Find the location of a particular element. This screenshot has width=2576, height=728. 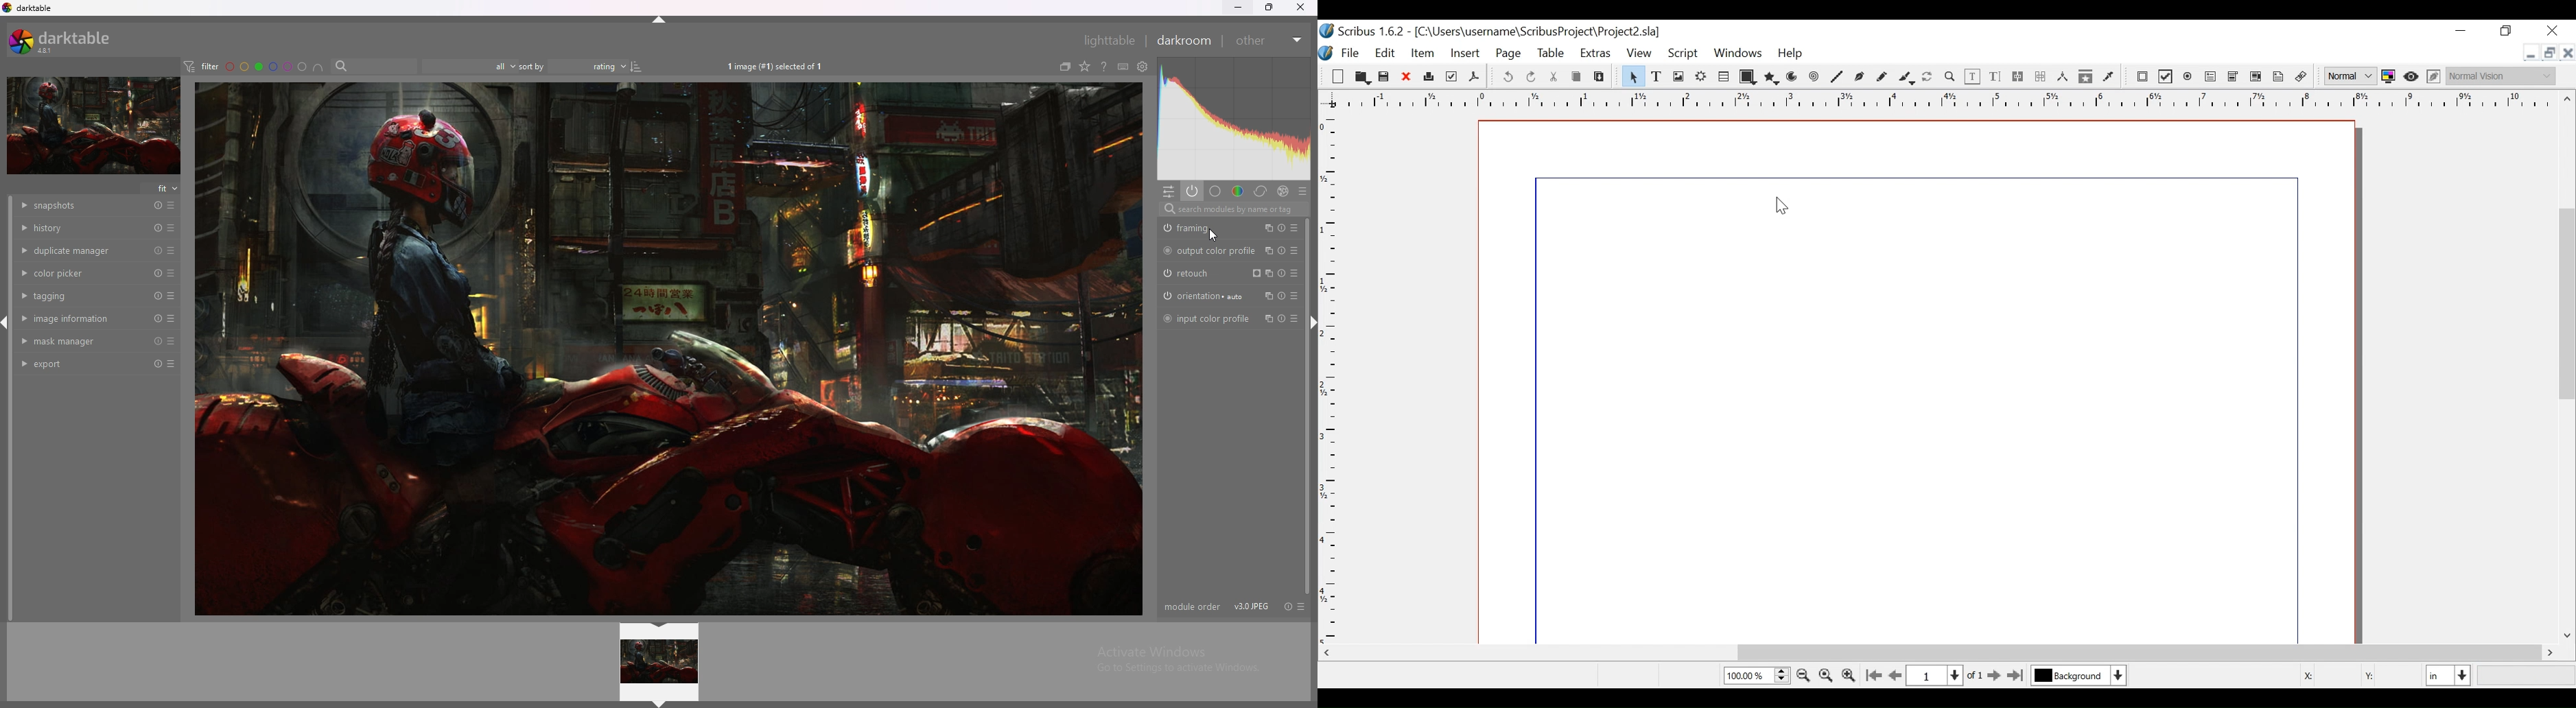

Zoom is located at coordinates (1950, 77).